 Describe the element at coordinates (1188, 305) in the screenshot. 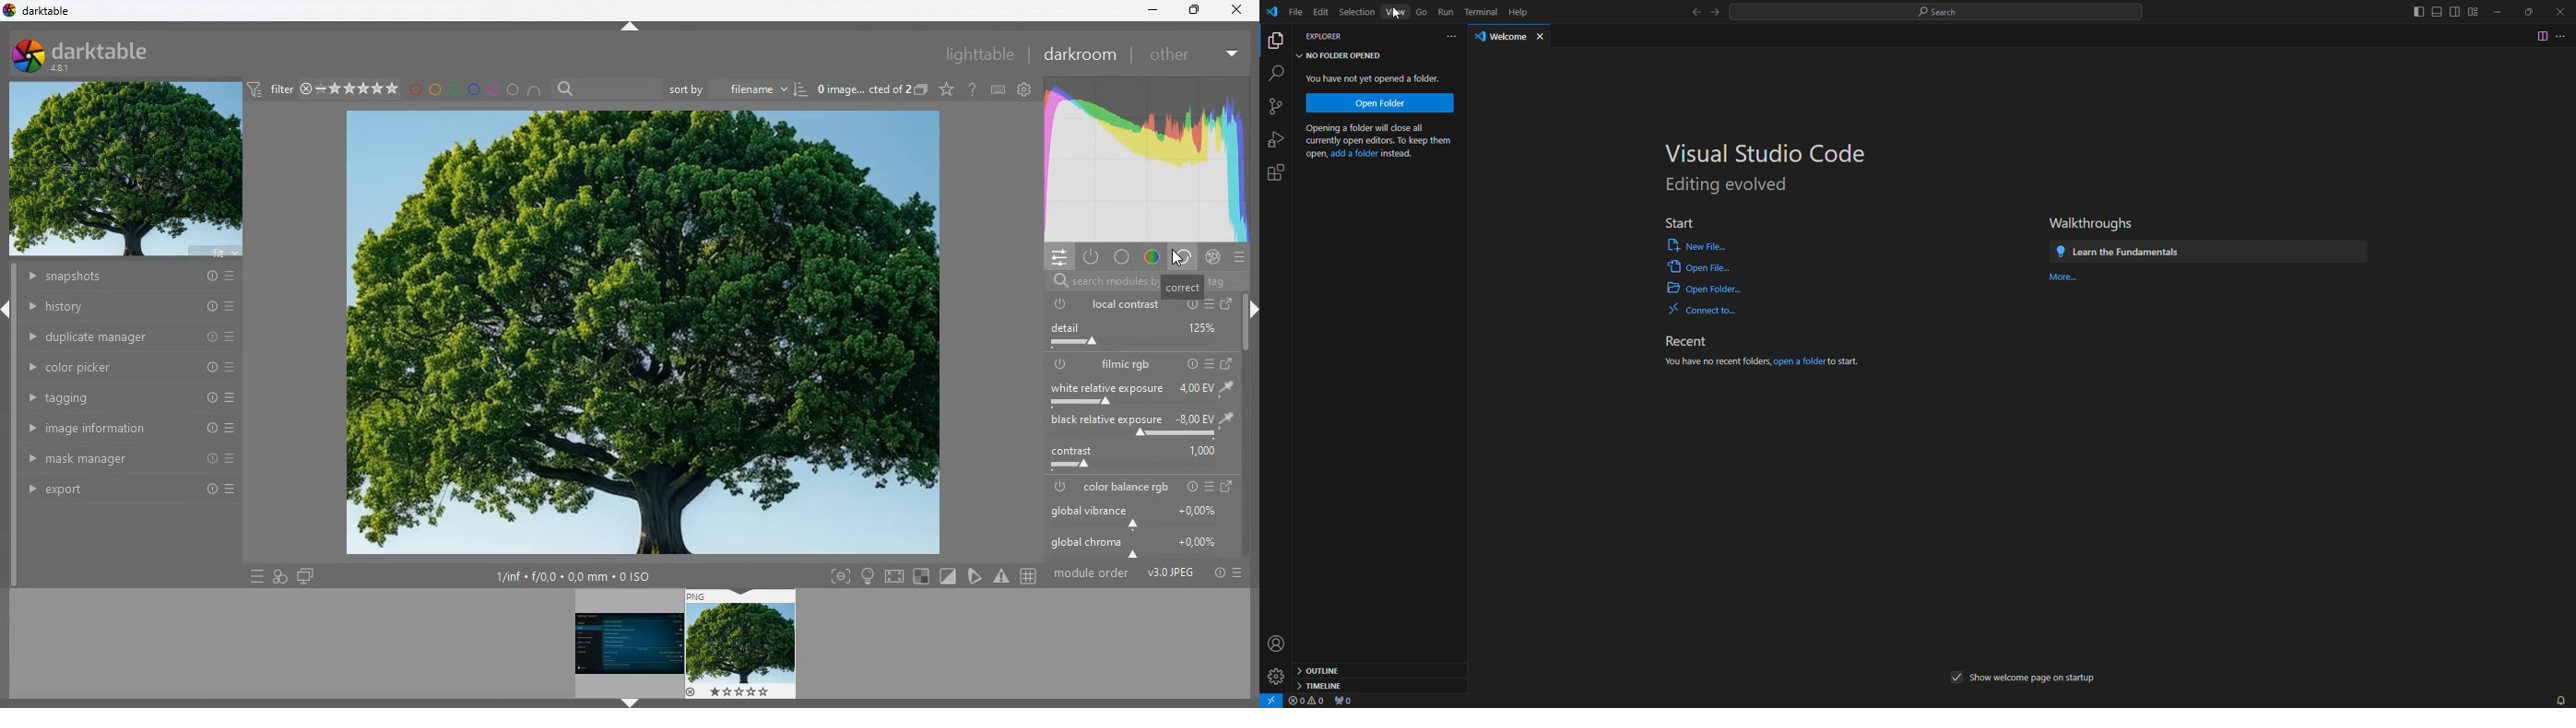

I see `info` at that location.